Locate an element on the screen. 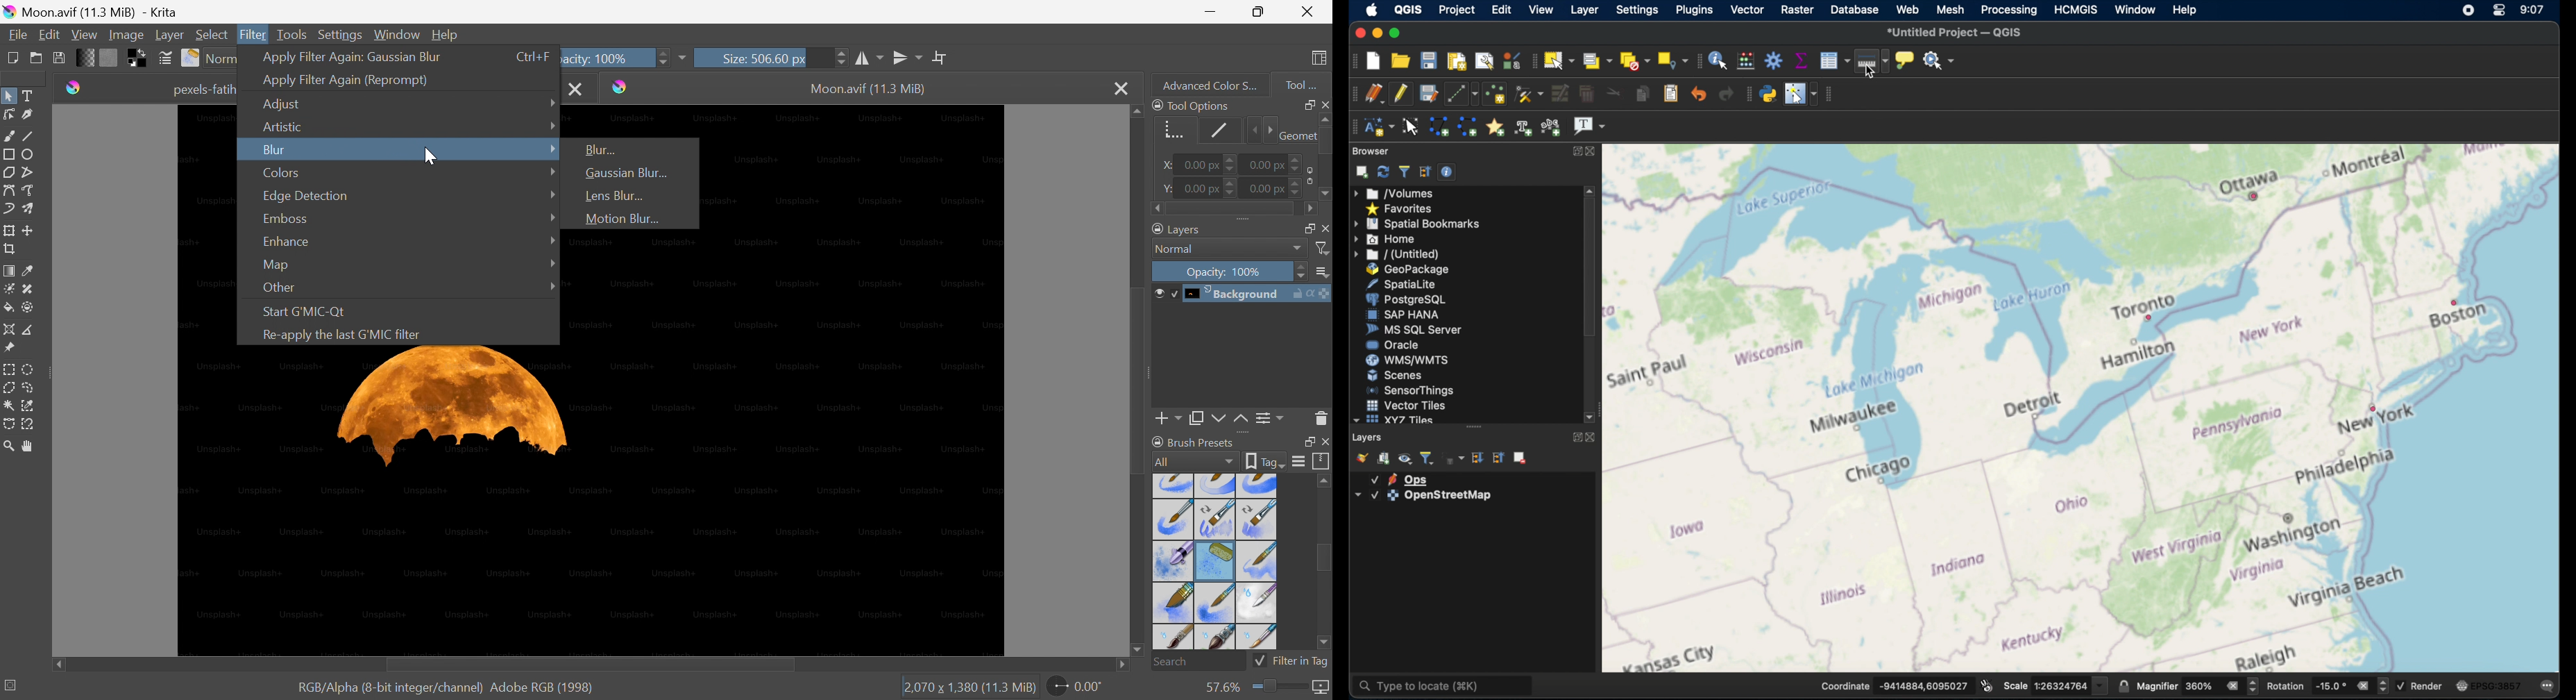 The width and height of the screenshot is (2576, 700). save layer edits is located at coordinates (1428, 93).